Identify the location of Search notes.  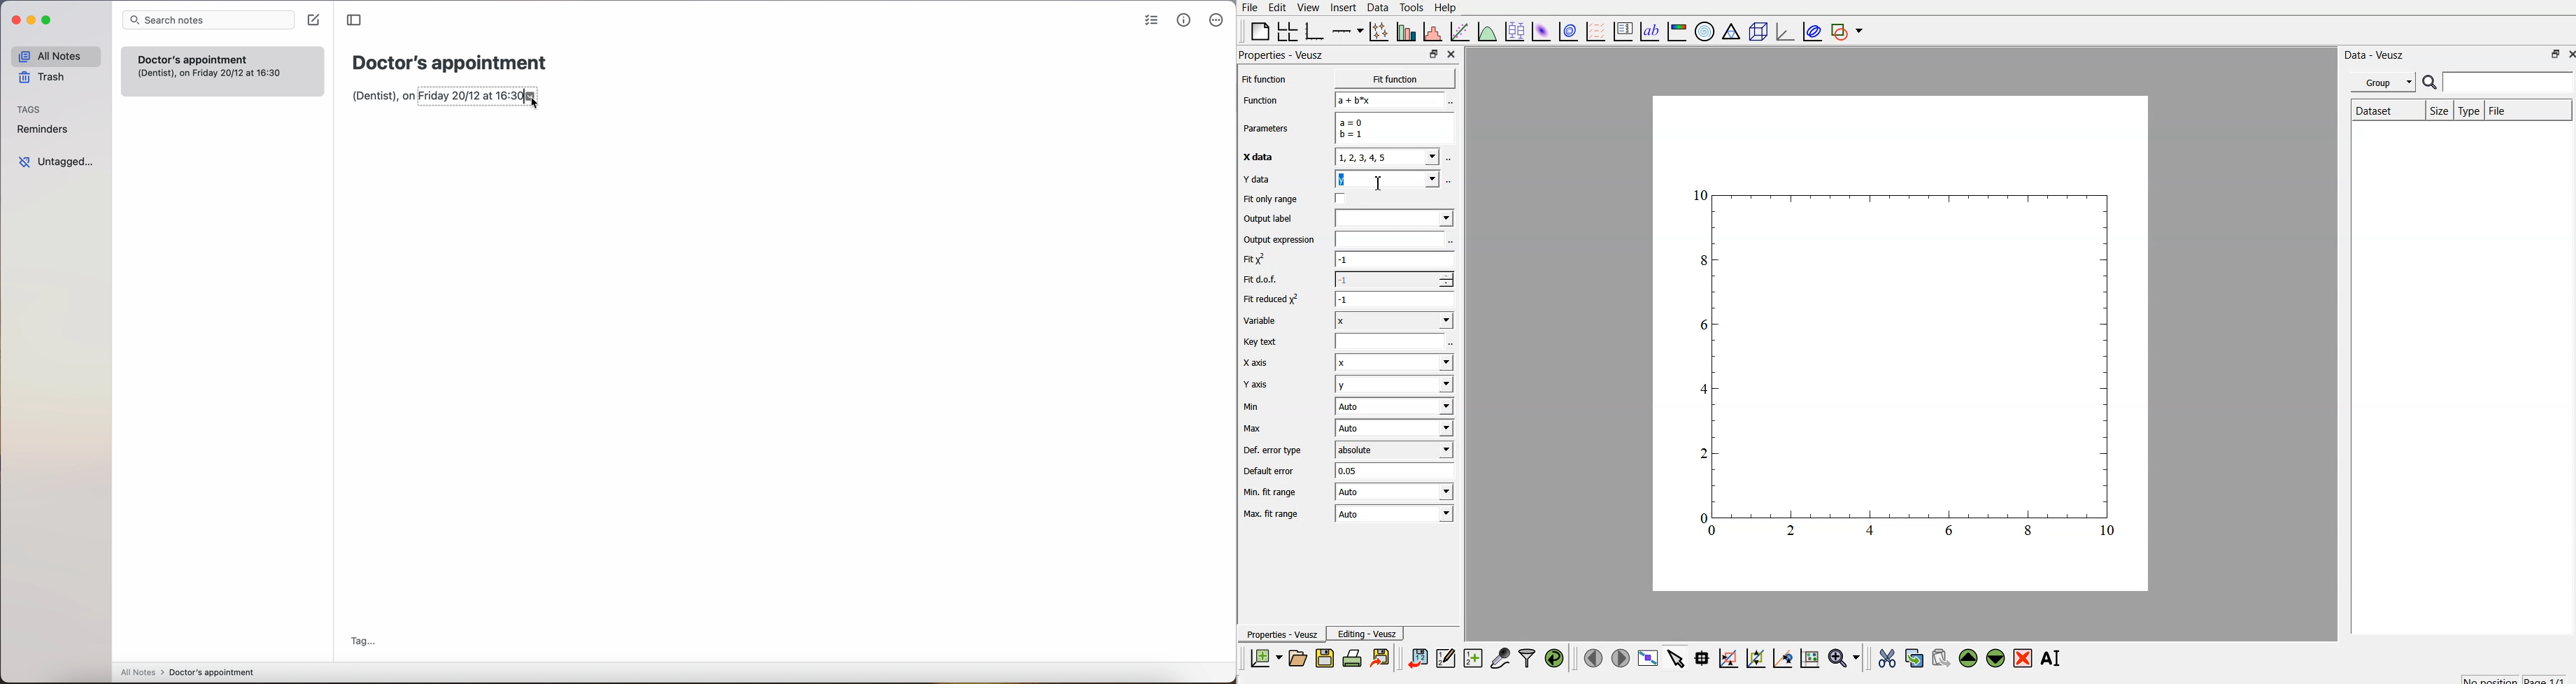
(207, 20).